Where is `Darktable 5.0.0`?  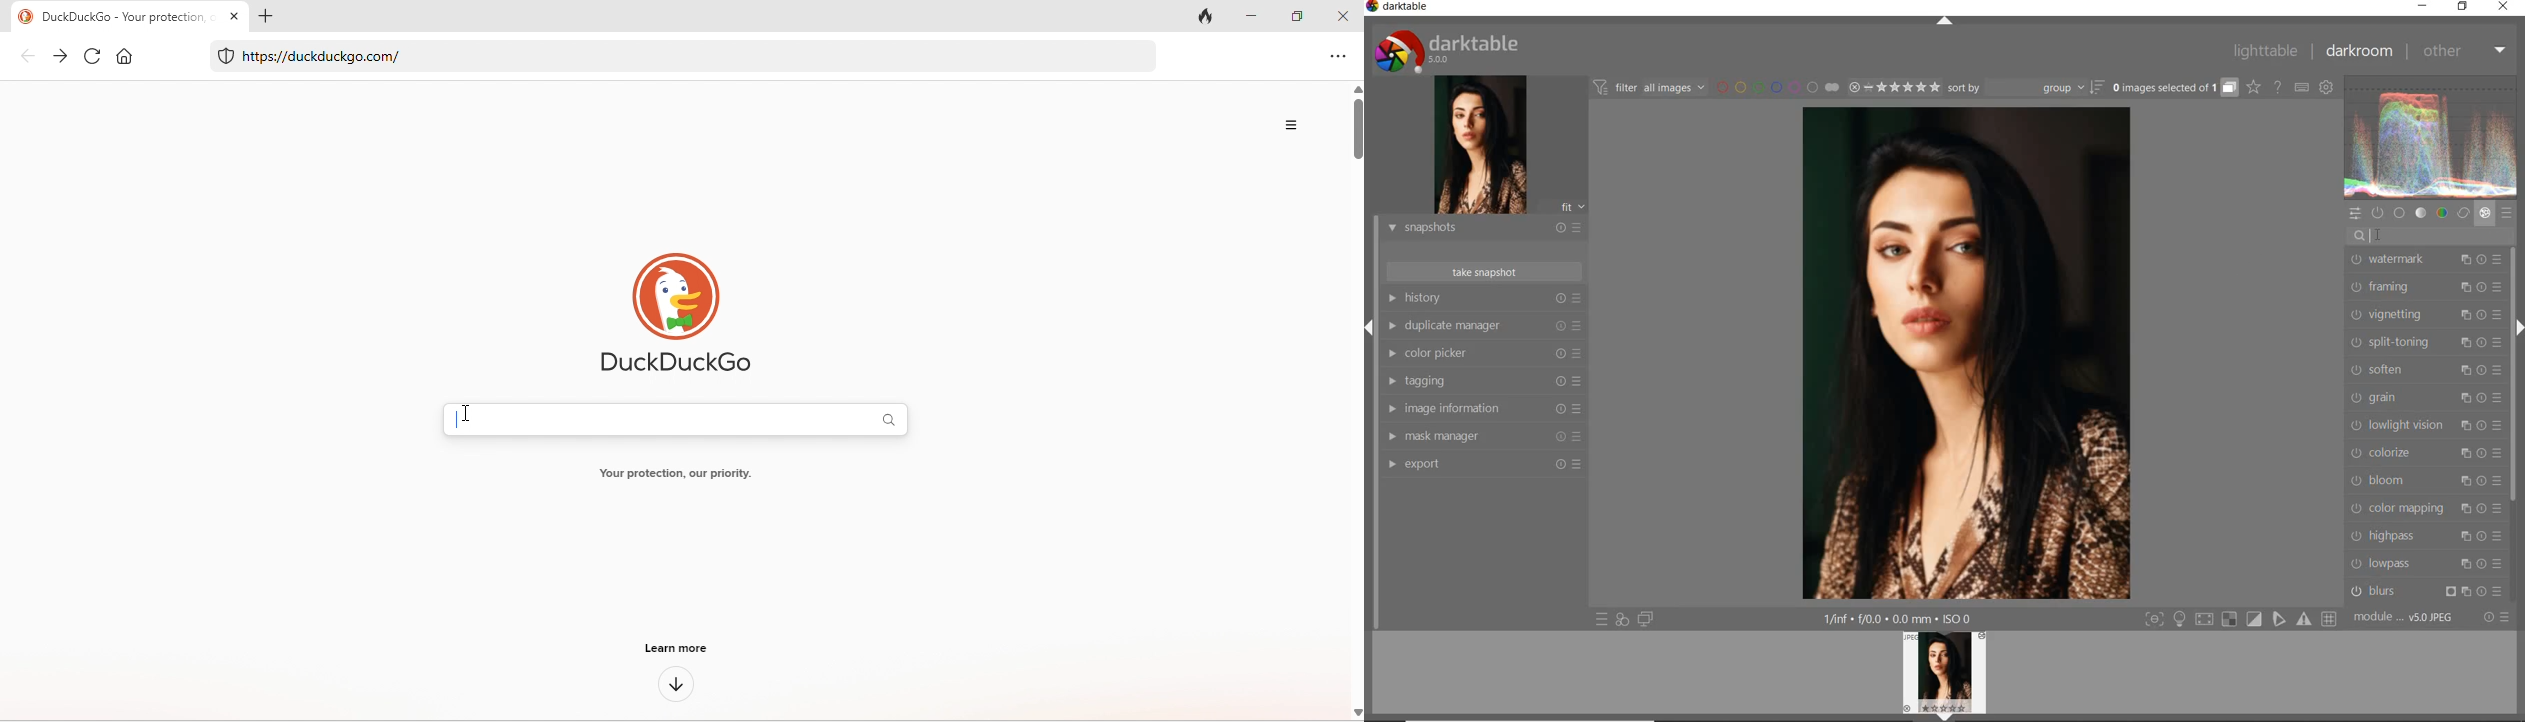
Darktable 5.0.0 is located at coordinates (1446, 50).